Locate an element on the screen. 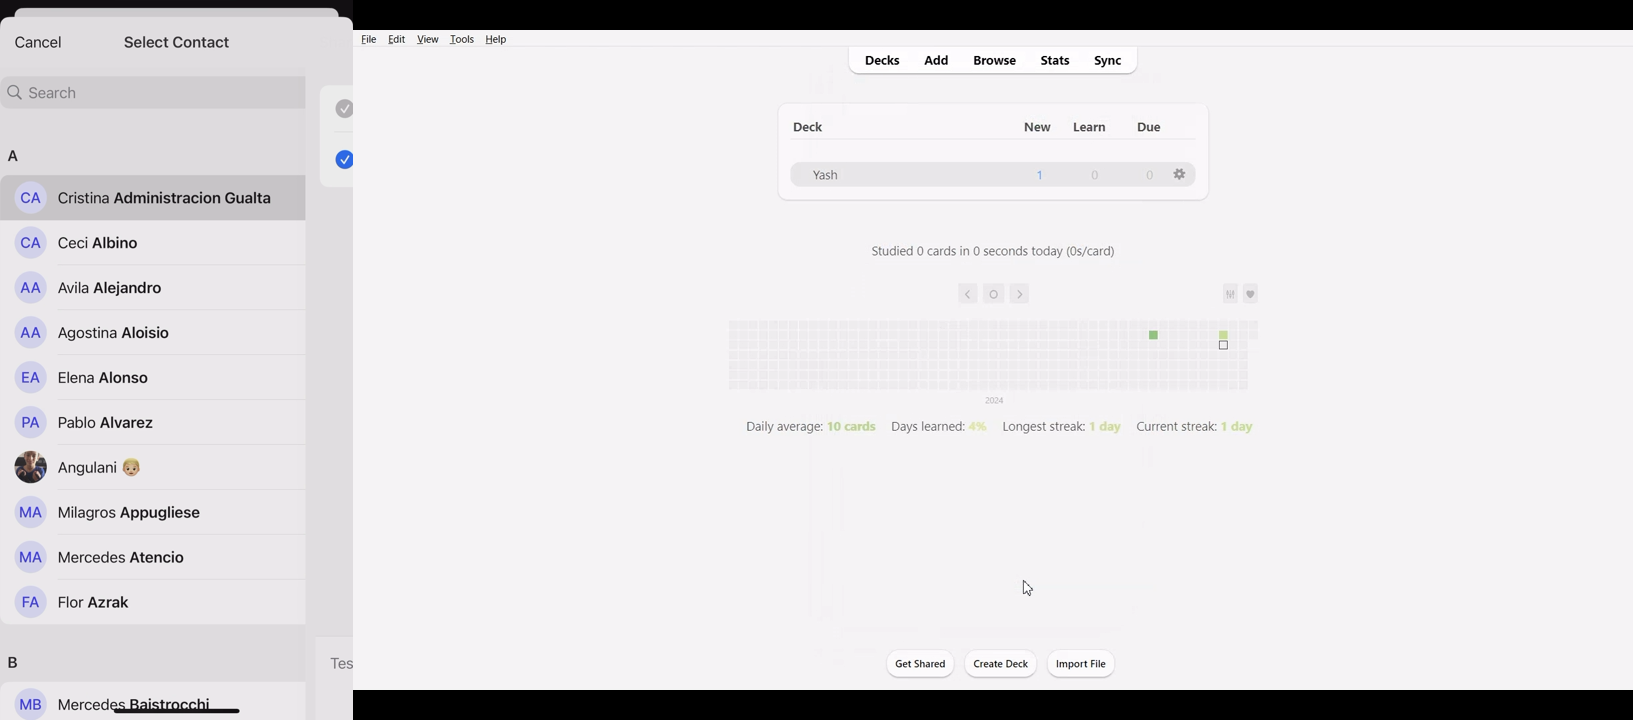 The image size is (1652, 728). Pablo Alvarez is located at coordinates (86, 425).